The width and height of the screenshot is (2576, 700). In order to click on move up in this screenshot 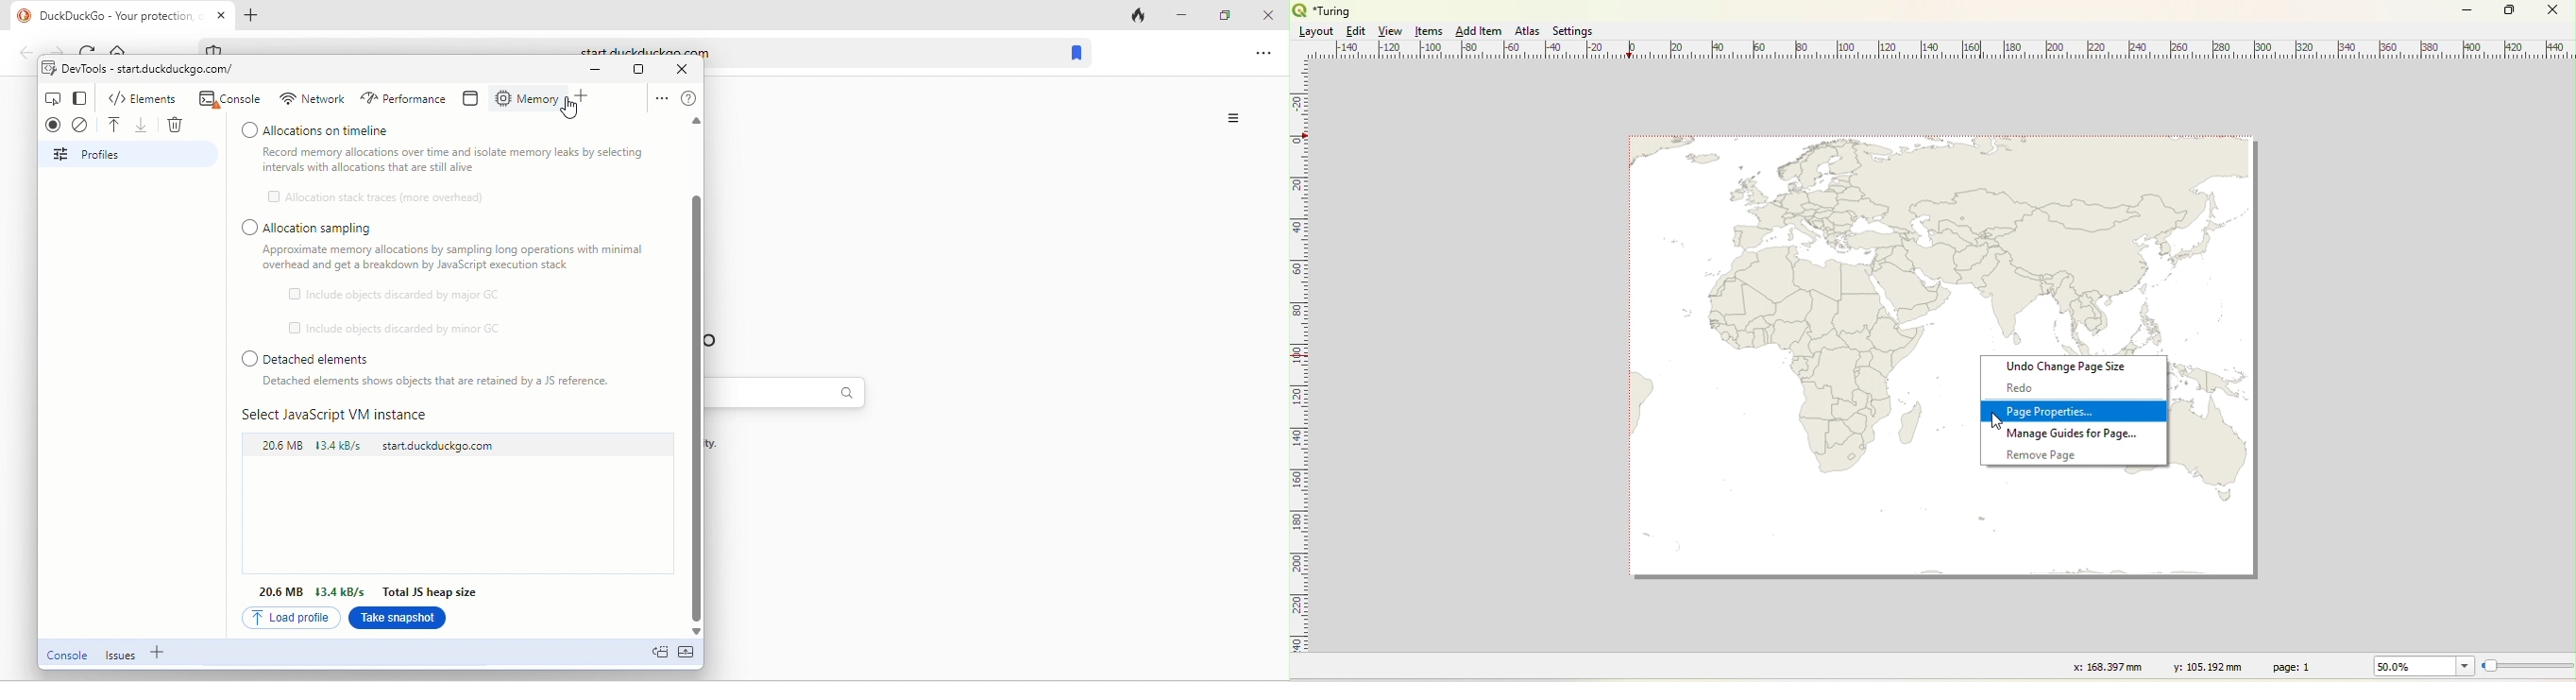, I will do `click(688, 124)`.